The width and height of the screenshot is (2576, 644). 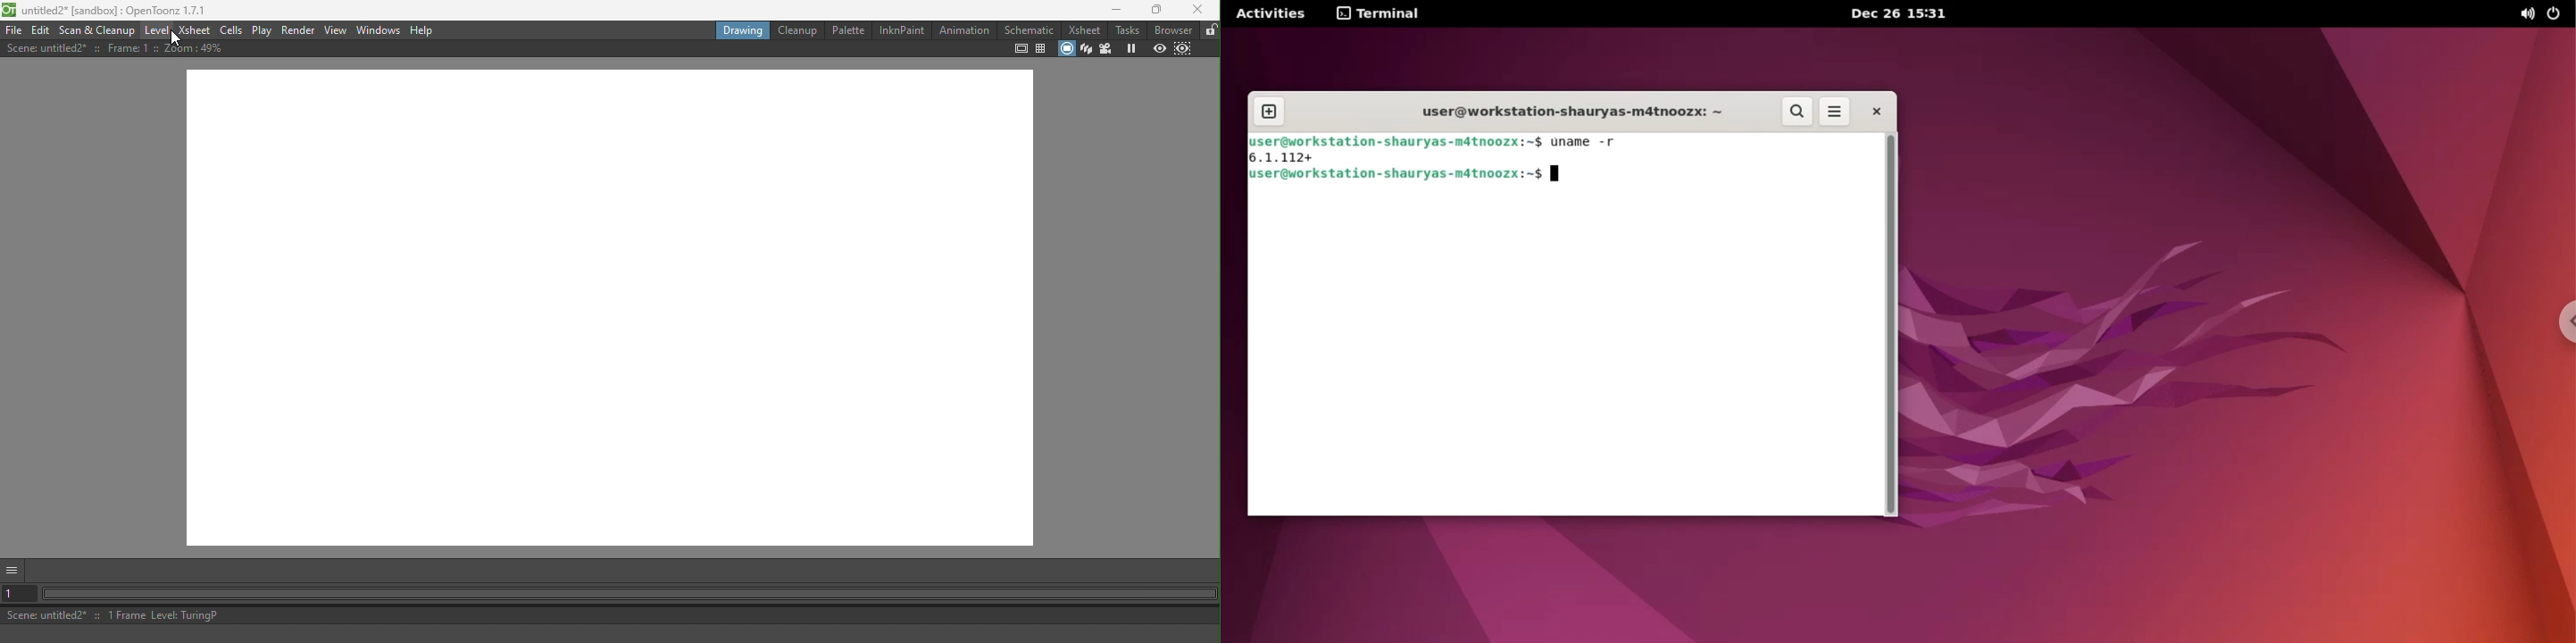 I want to click on Level, so click(x=155, y=30).